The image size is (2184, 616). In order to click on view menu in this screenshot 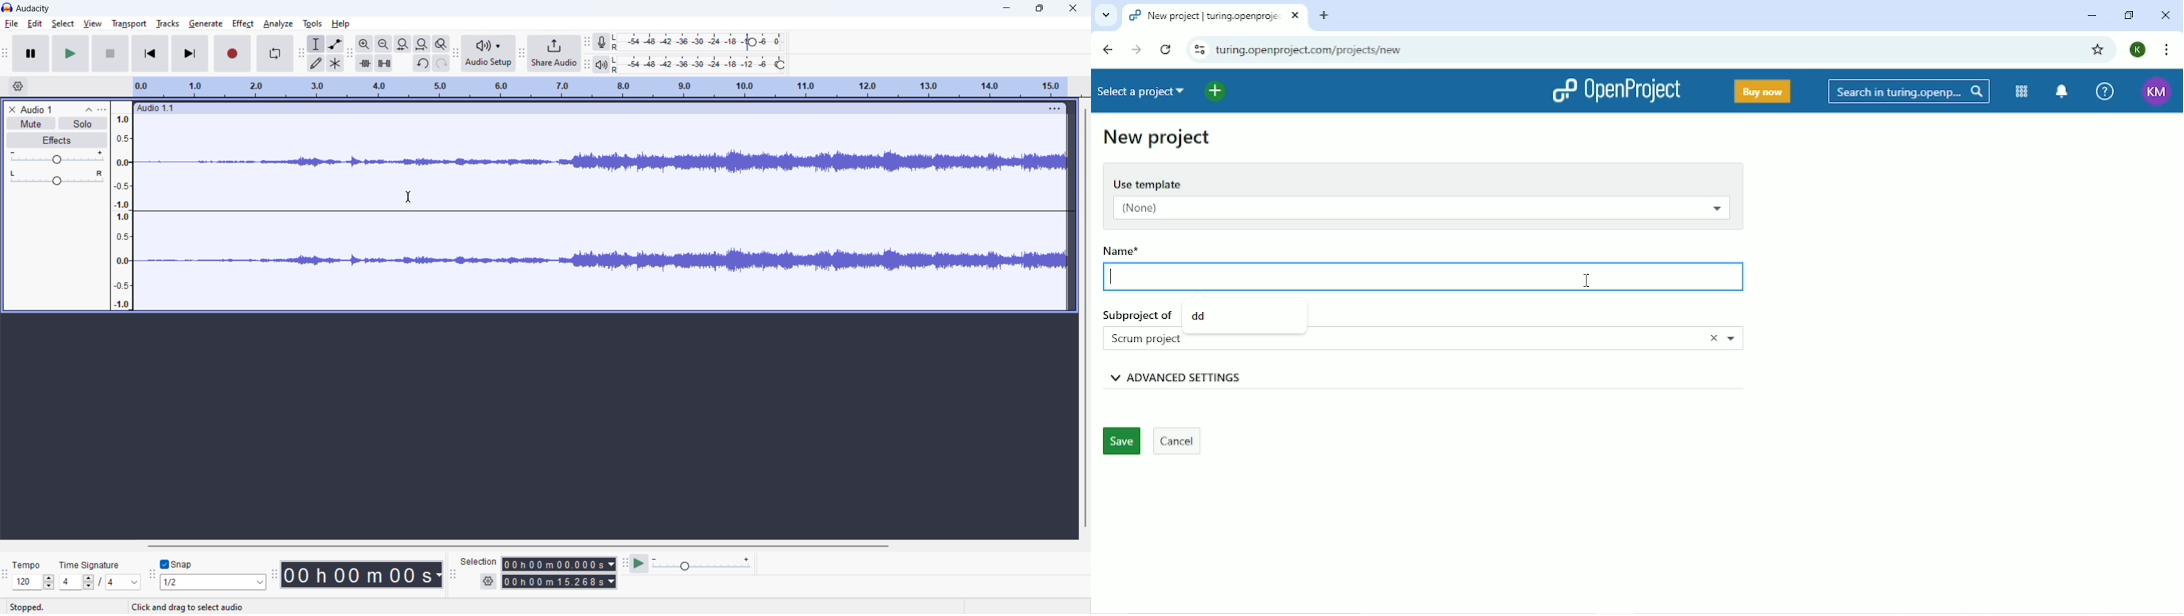, I will do `click(103, 110)`.